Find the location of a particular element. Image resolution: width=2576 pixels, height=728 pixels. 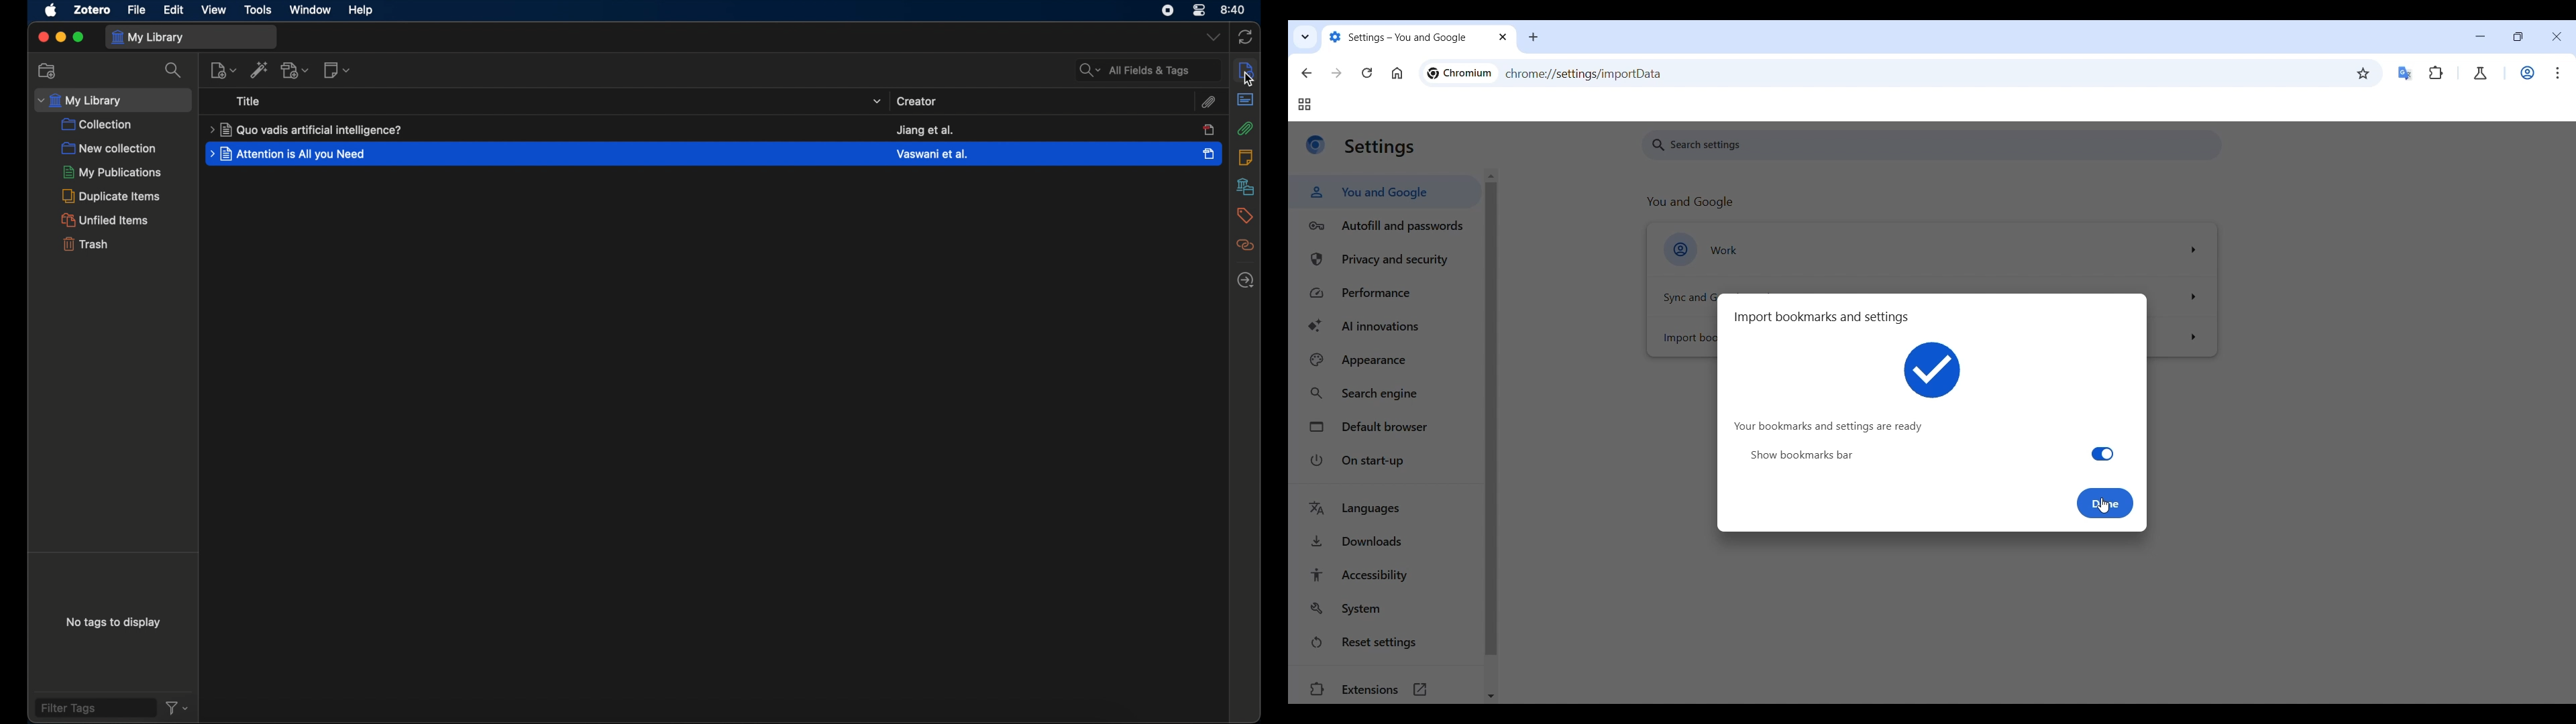

Quick slide to bottom is located at coordinates (1491, 697).